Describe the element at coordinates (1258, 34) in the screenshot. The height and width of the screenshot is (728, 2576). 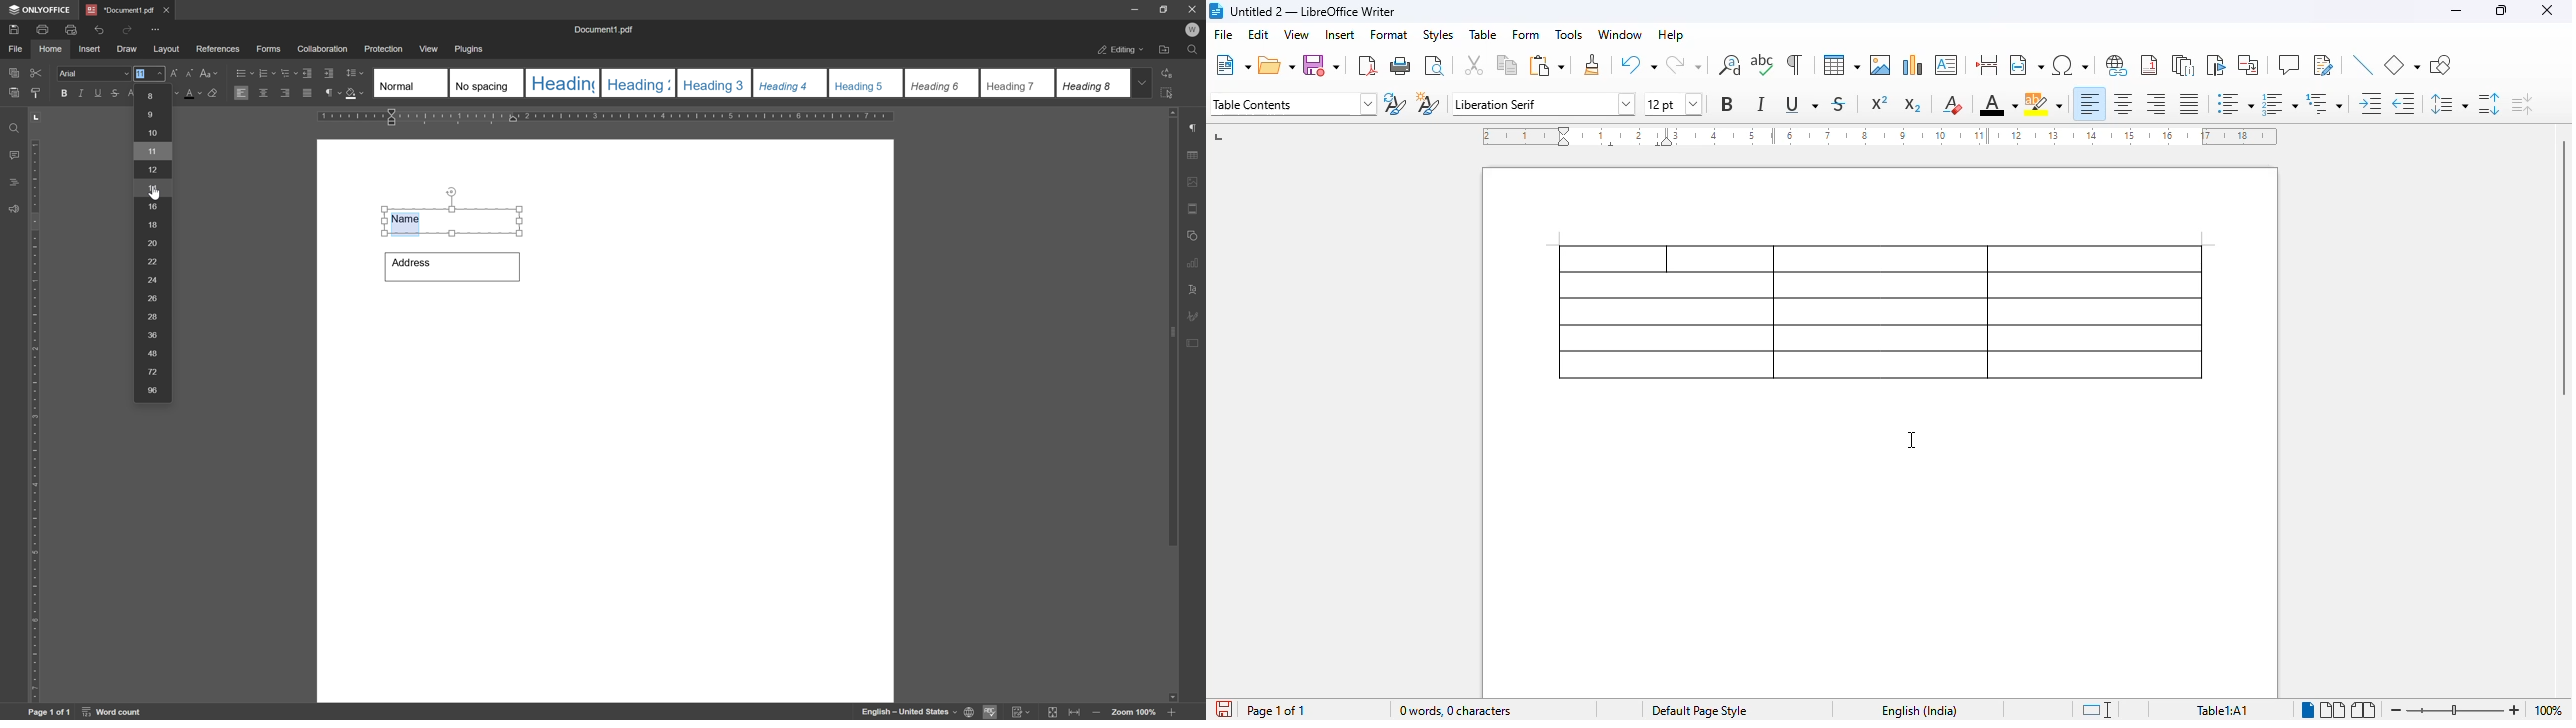
I see `edit` at that location.